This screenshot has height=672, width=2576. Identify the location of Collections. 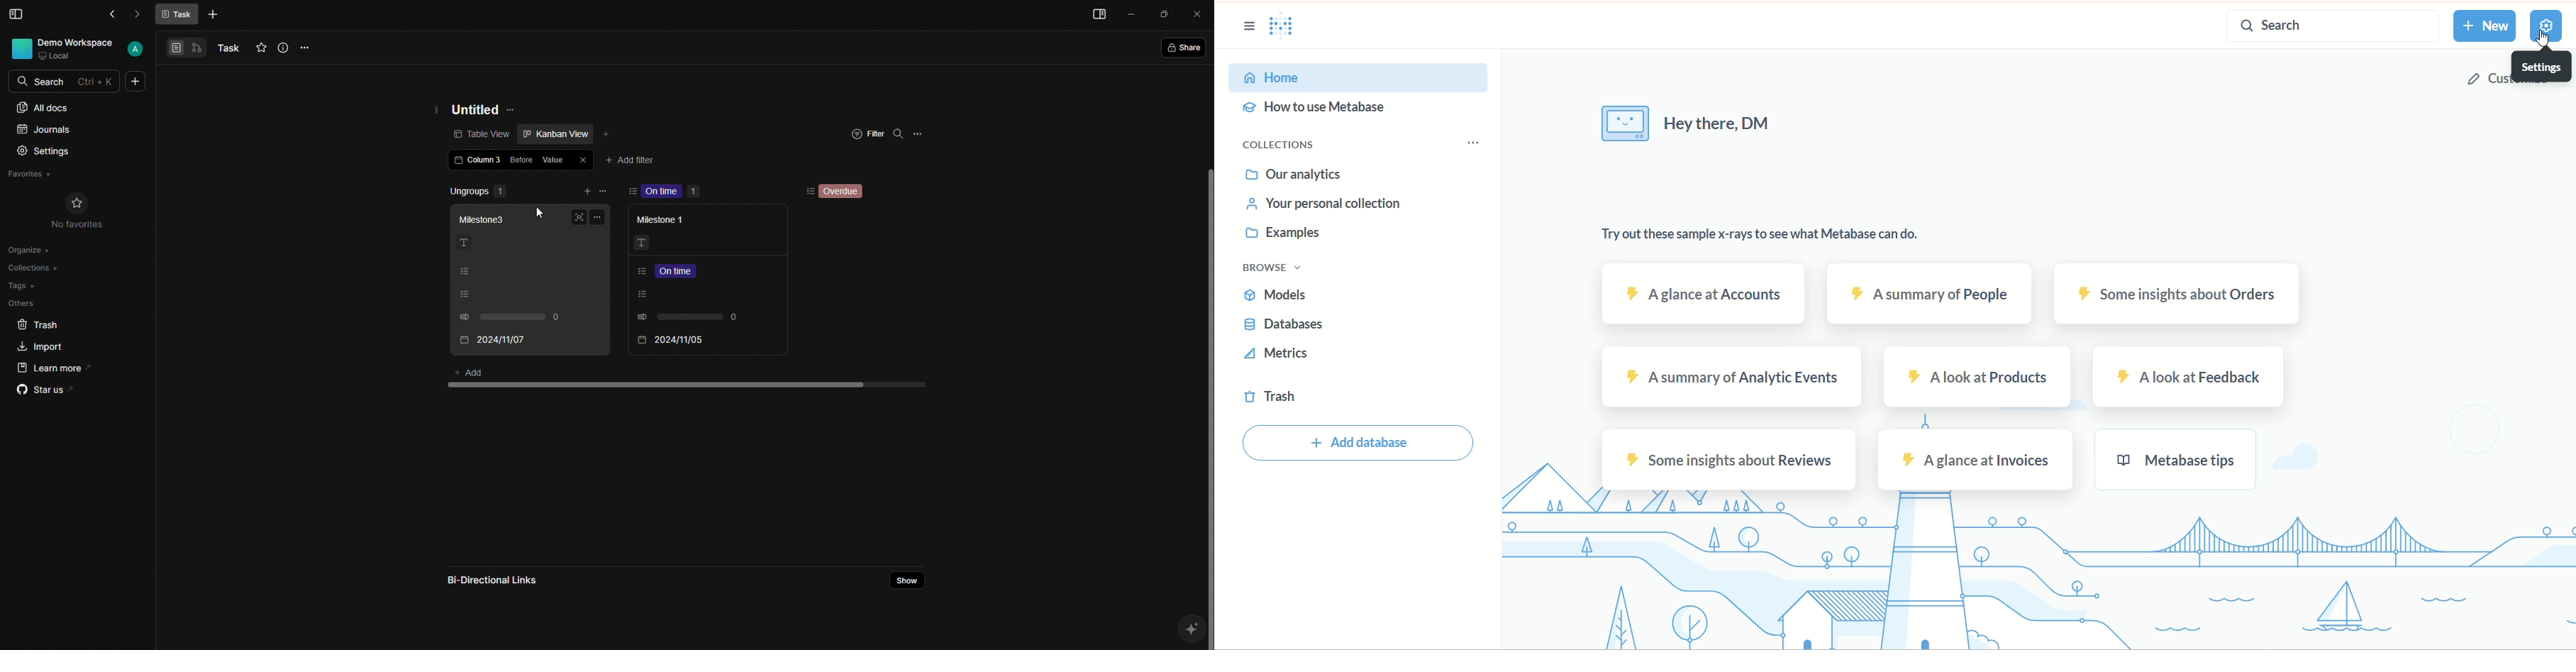
(36, 269).